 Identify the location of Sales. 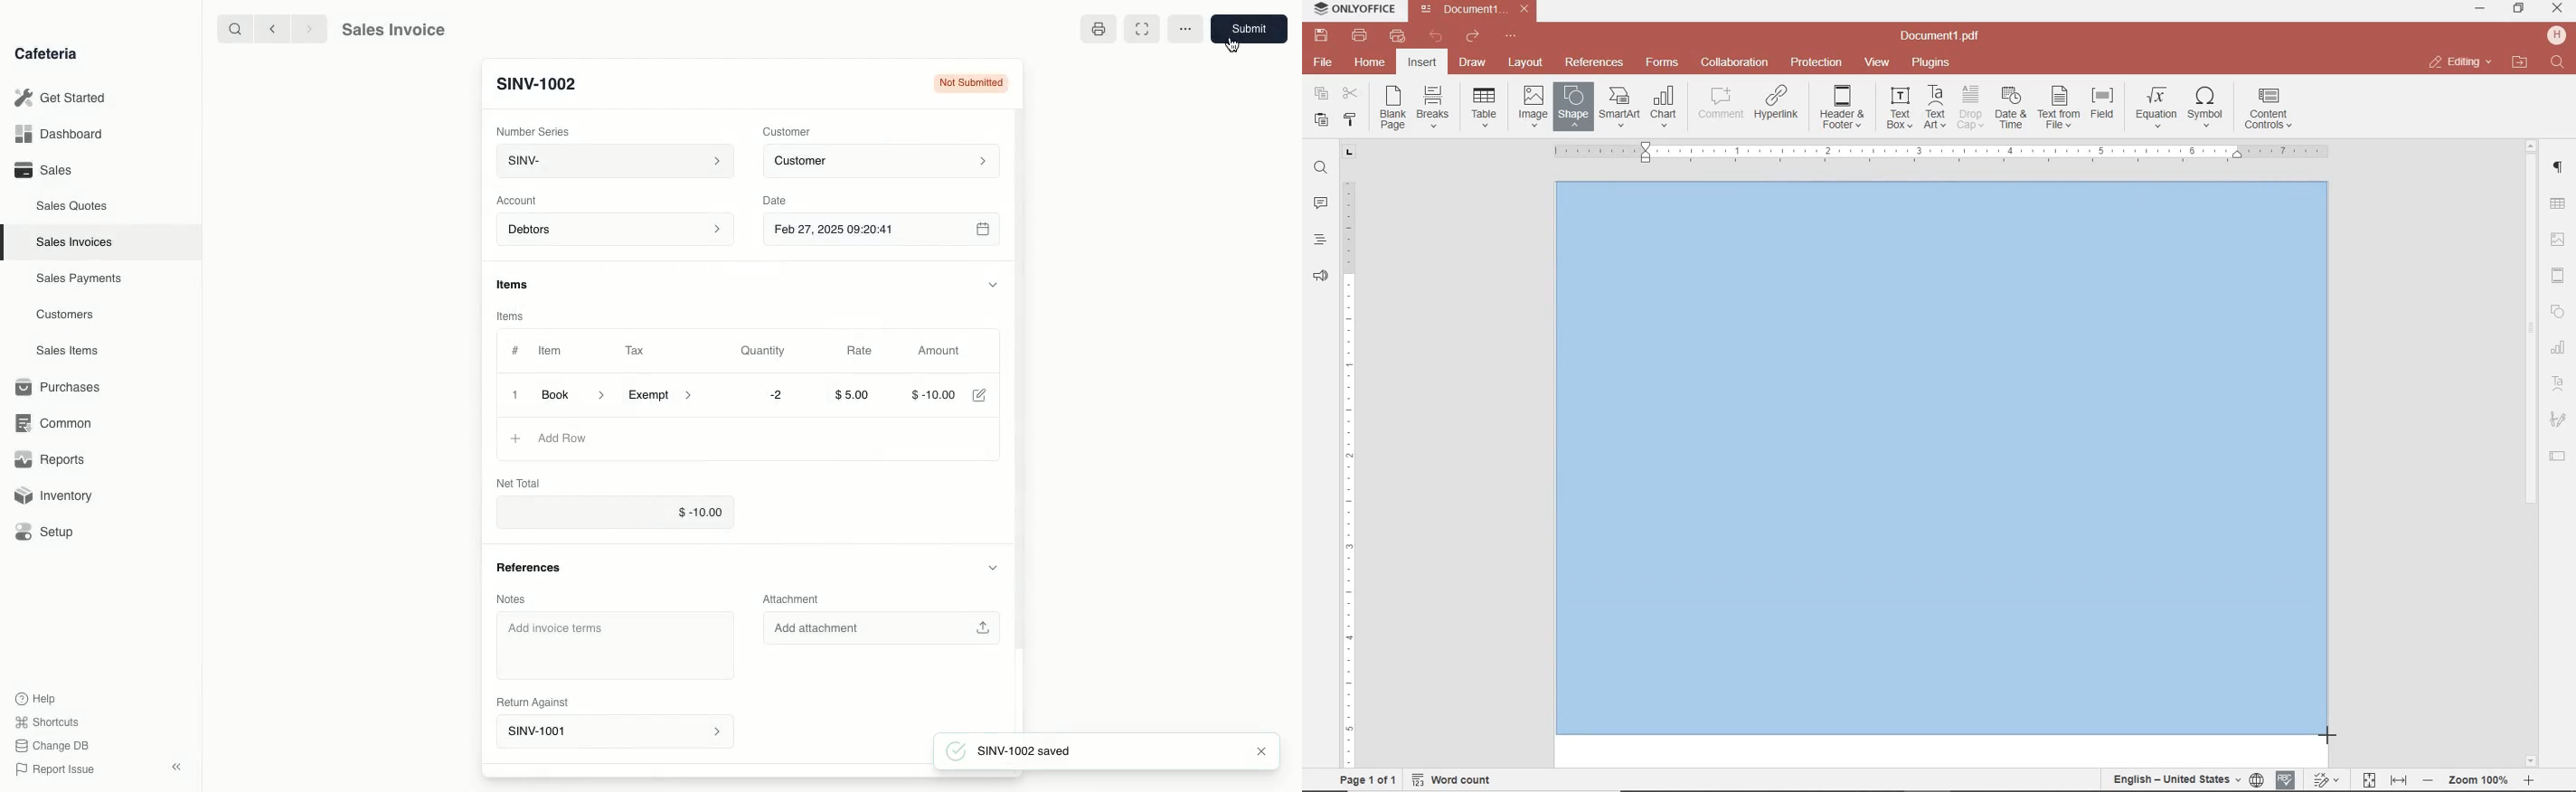
(46, 170).